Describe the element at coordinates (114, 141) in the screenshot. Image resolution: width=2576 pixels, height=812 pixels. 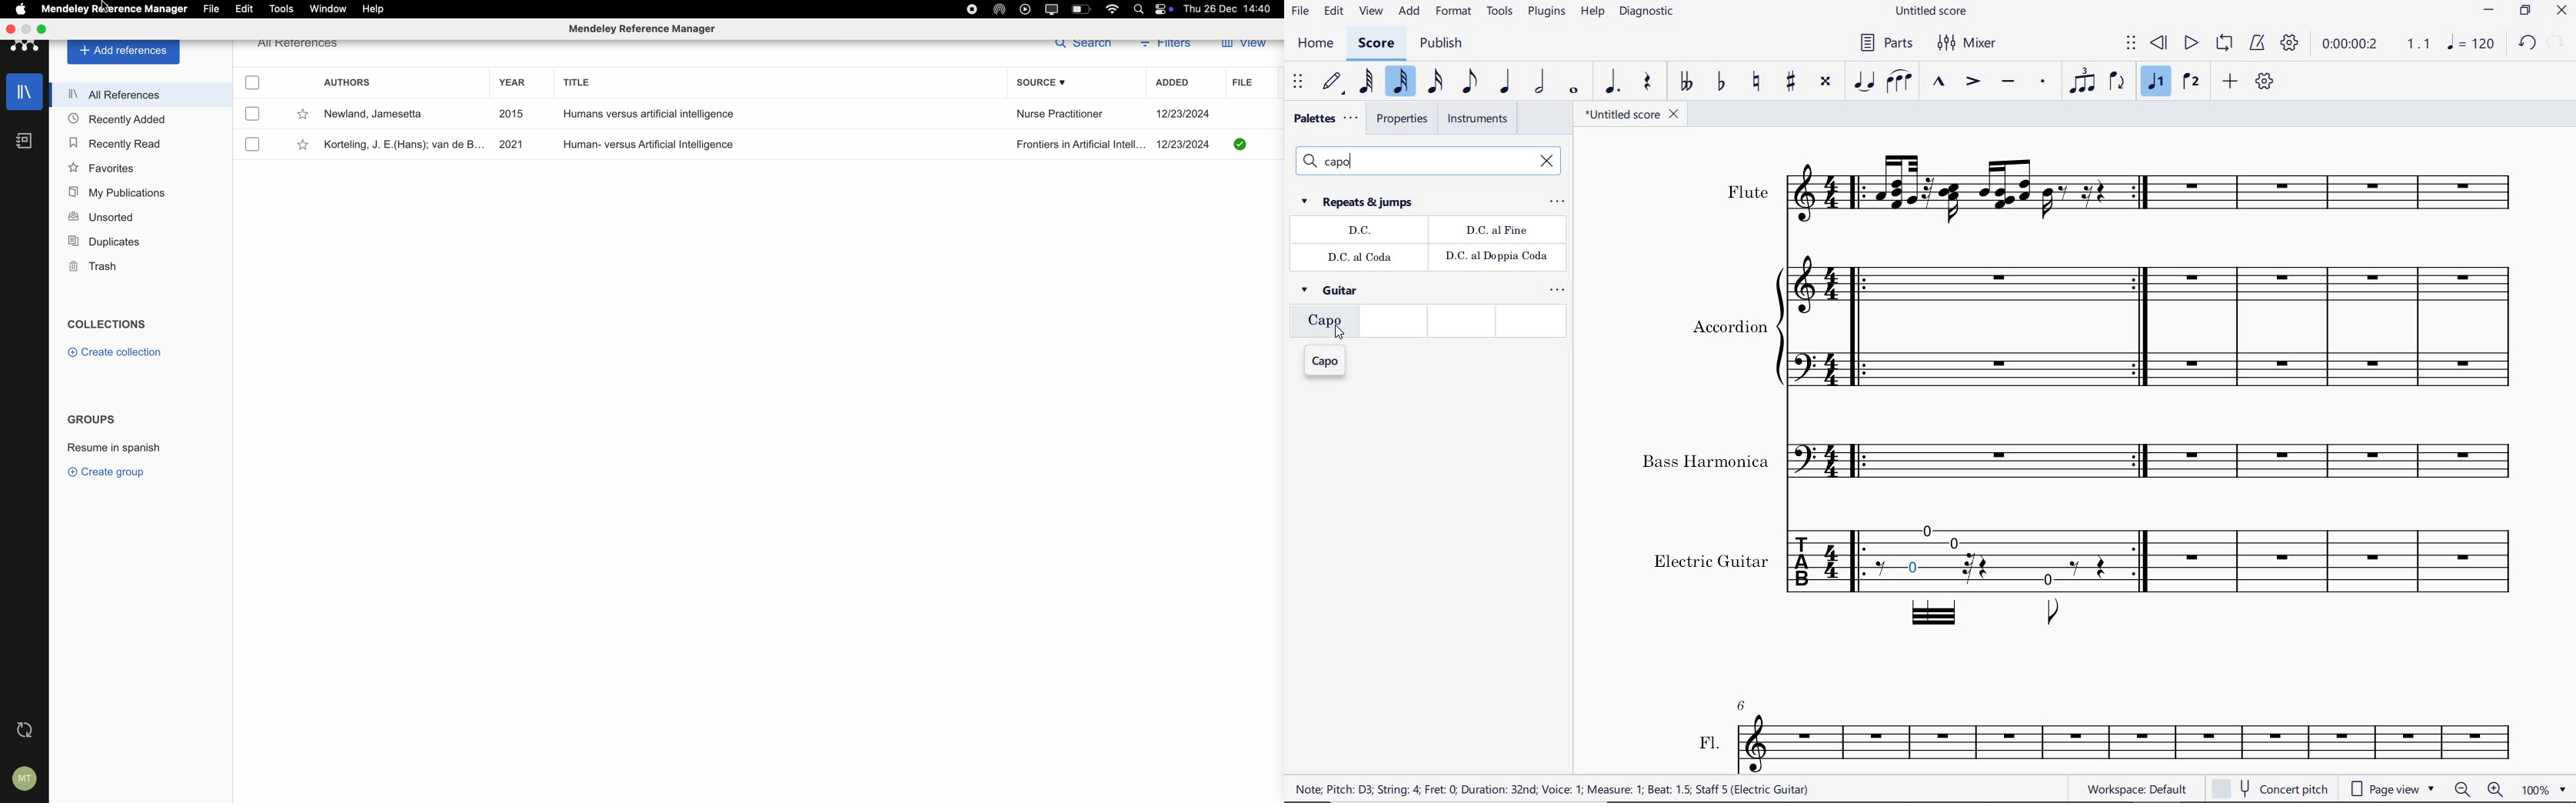
I see `recently read` at that location.